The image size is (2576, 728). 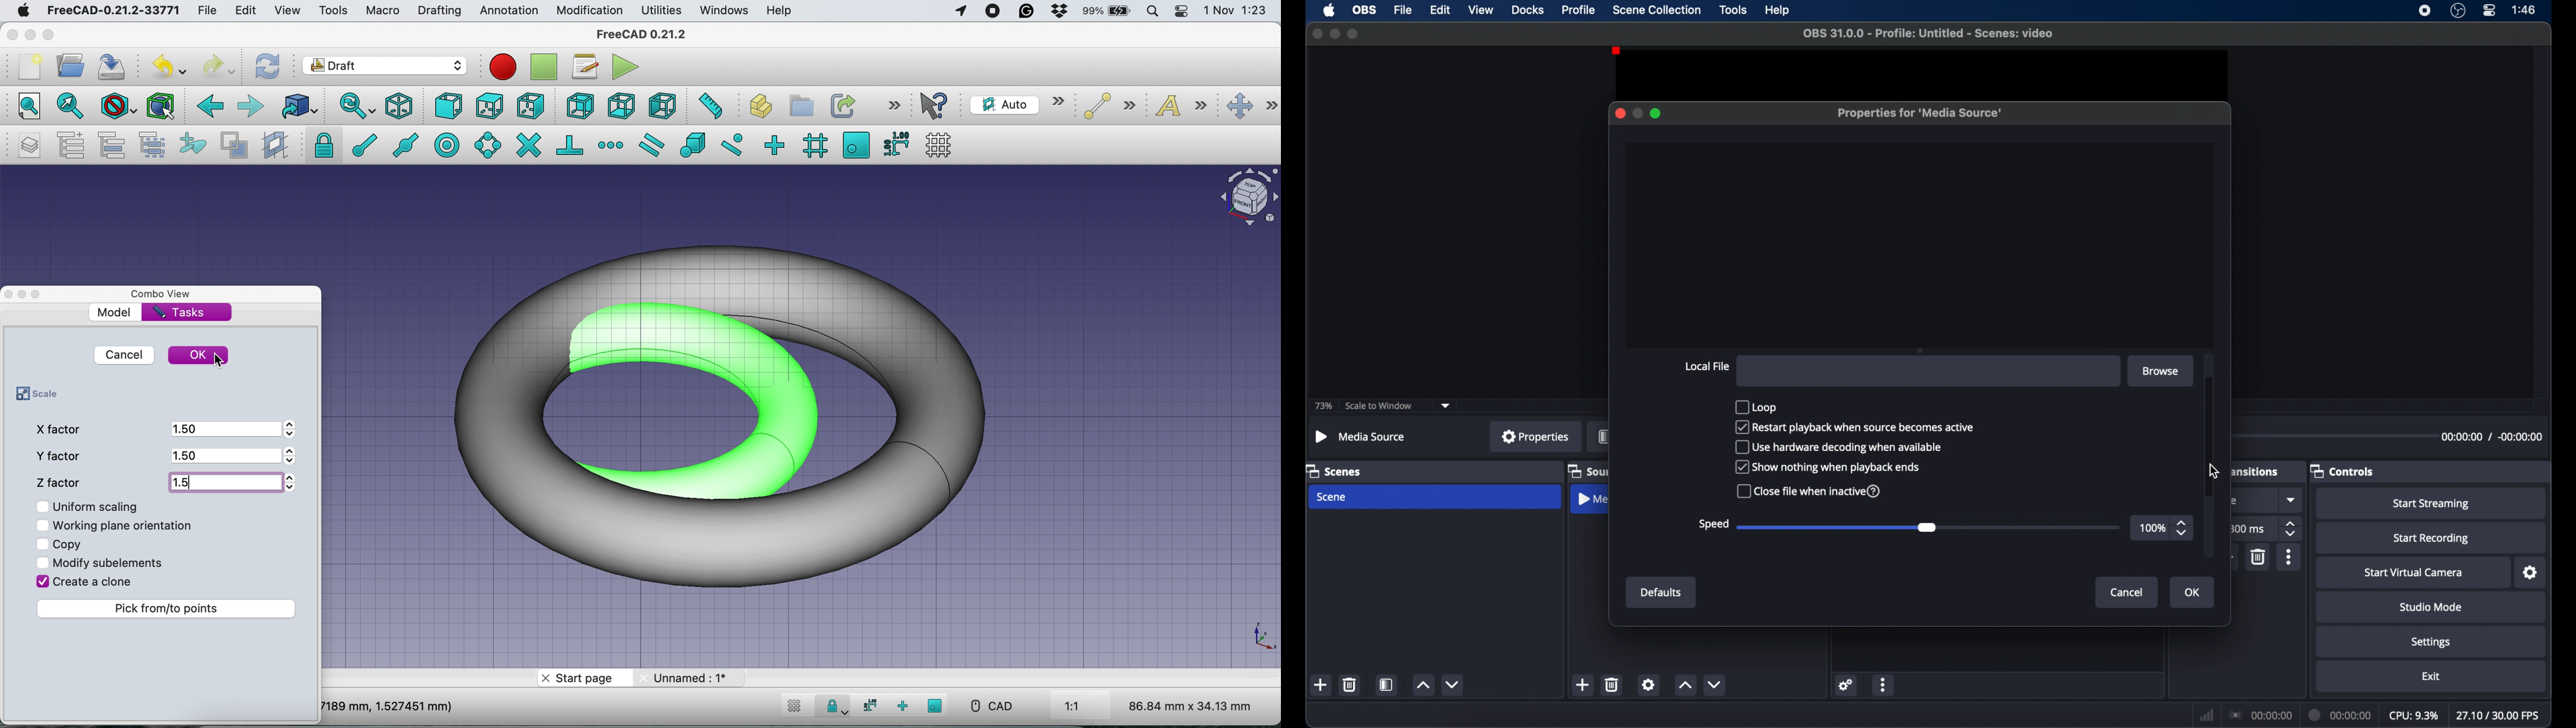 I want to click on fps, so click(x=2499, y=715).